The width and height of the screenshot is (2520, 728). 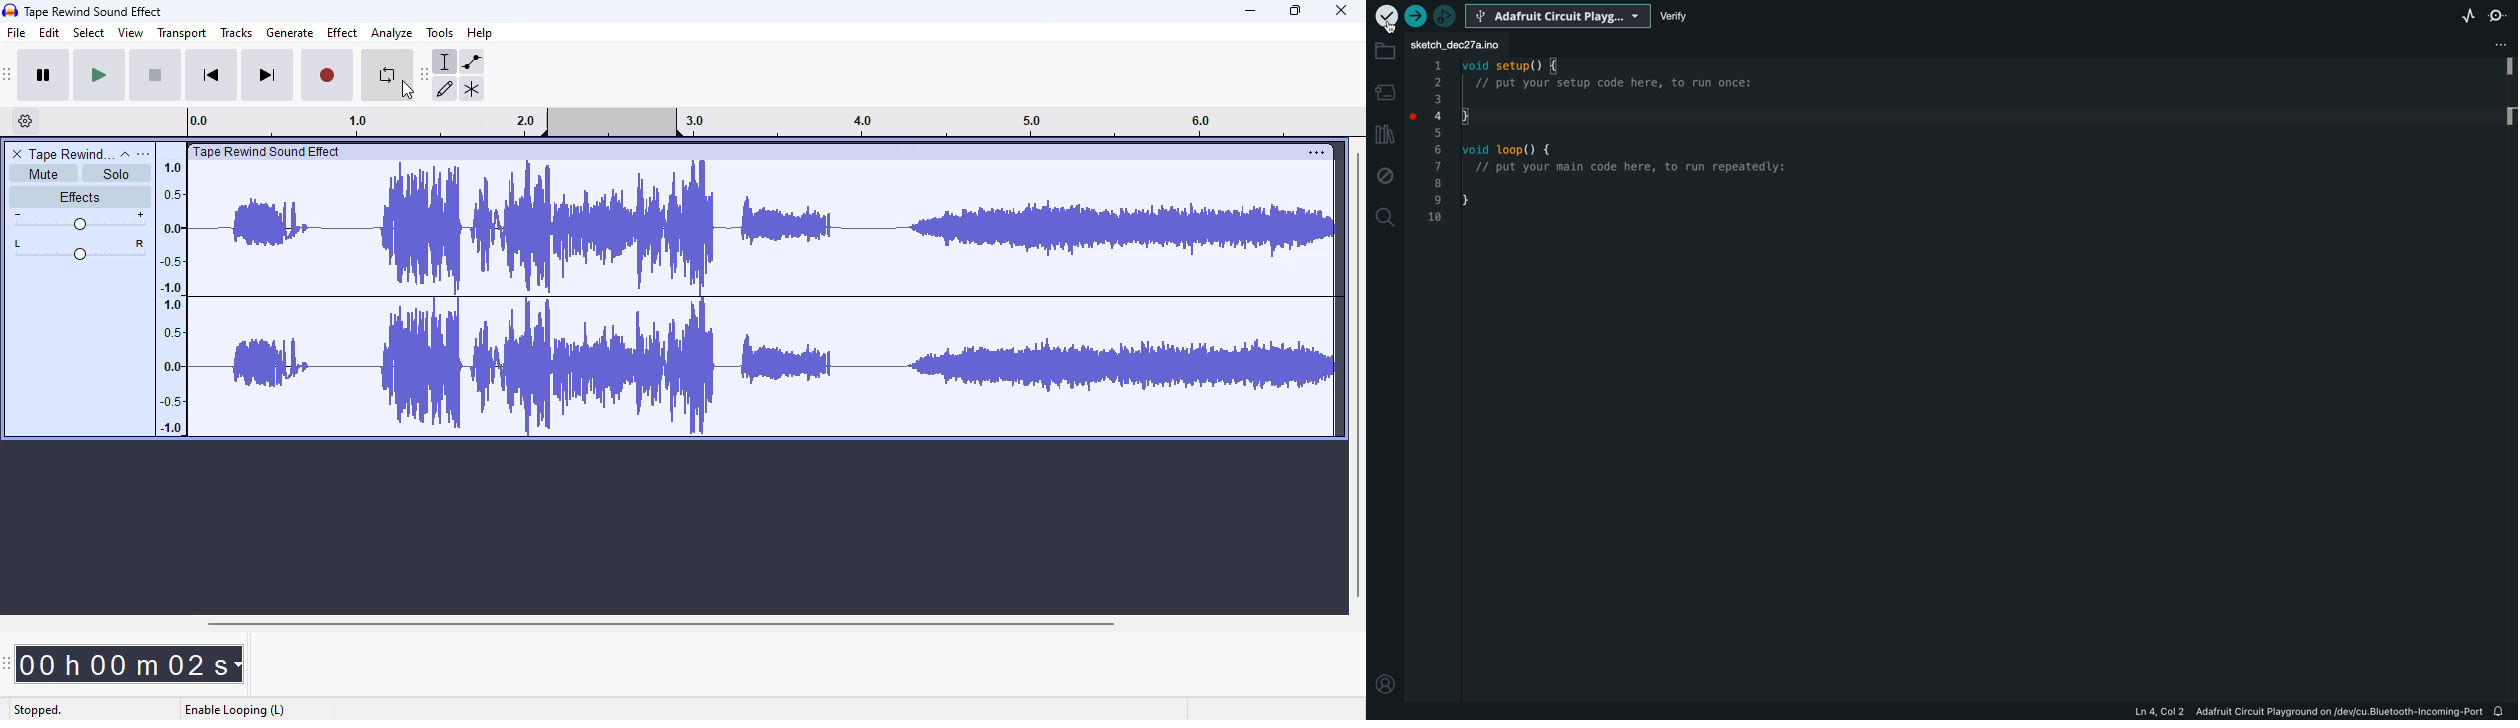 I want to click on horizontal scroll bar, so click(x=657, y=623).